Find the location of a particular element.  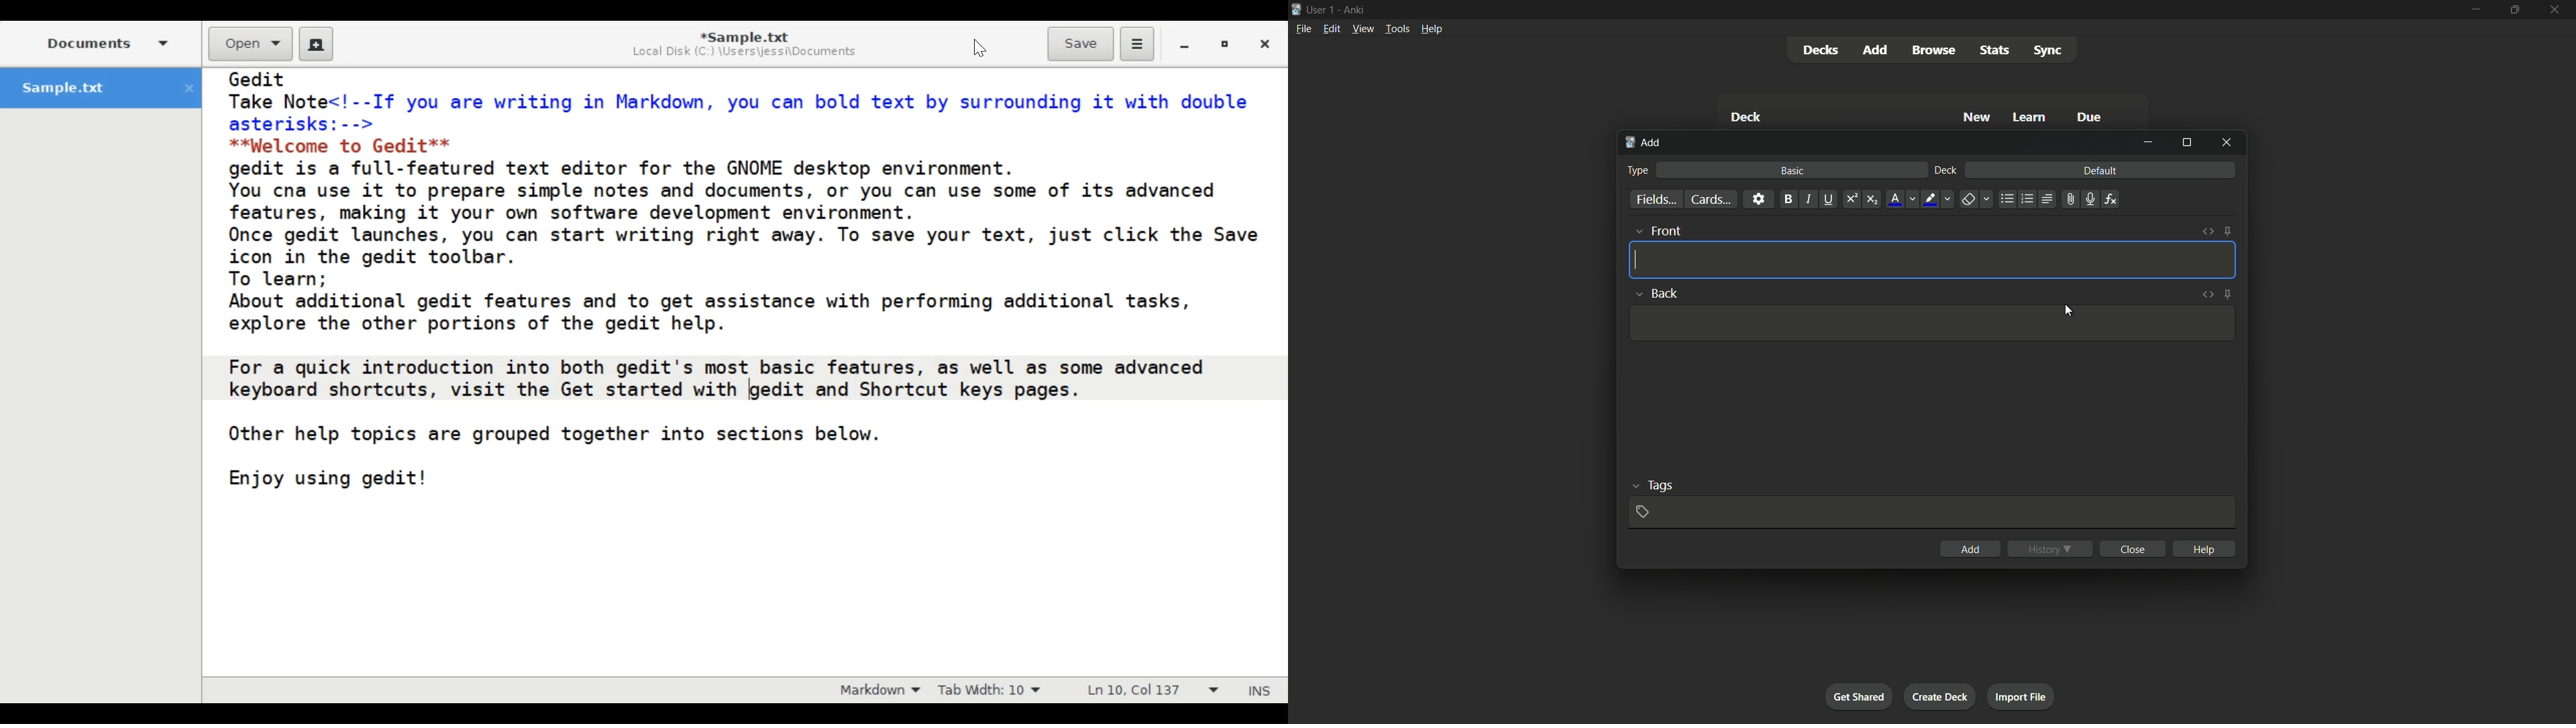

basic is located at coordinates (1790, 171).